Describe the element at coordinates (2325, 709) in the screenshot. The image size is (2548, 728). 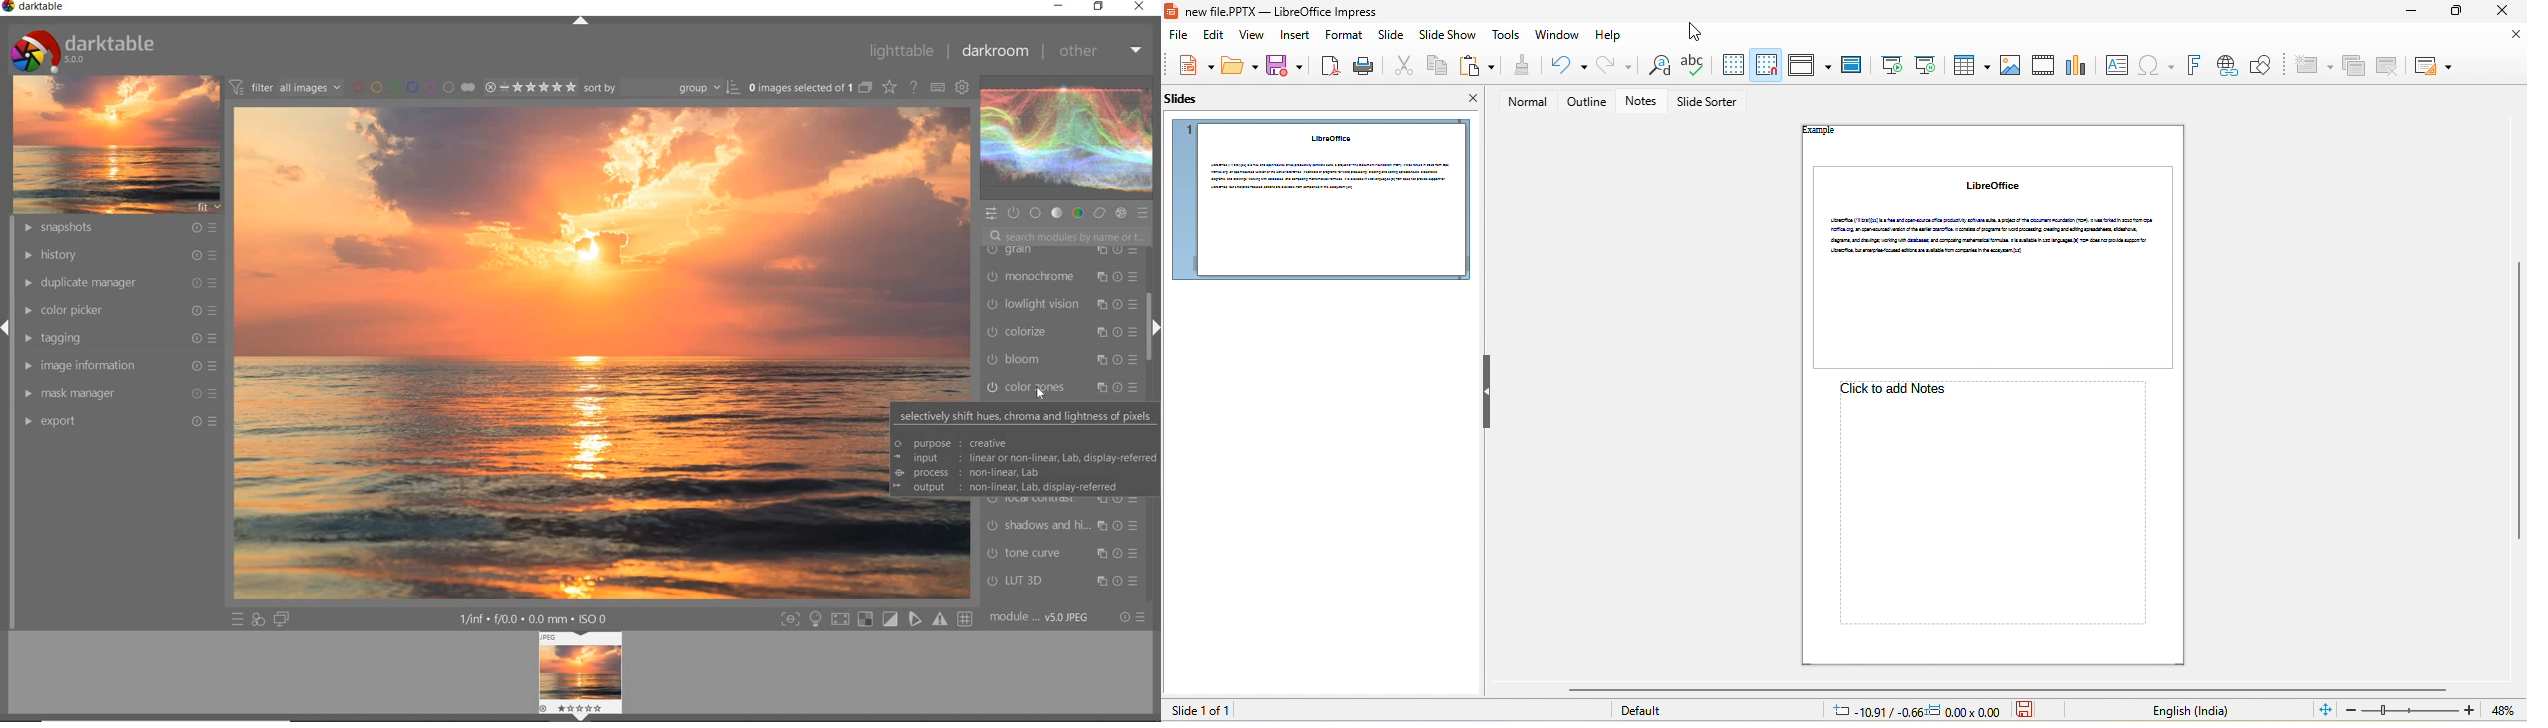
I see `fit slide to current window` at that location.